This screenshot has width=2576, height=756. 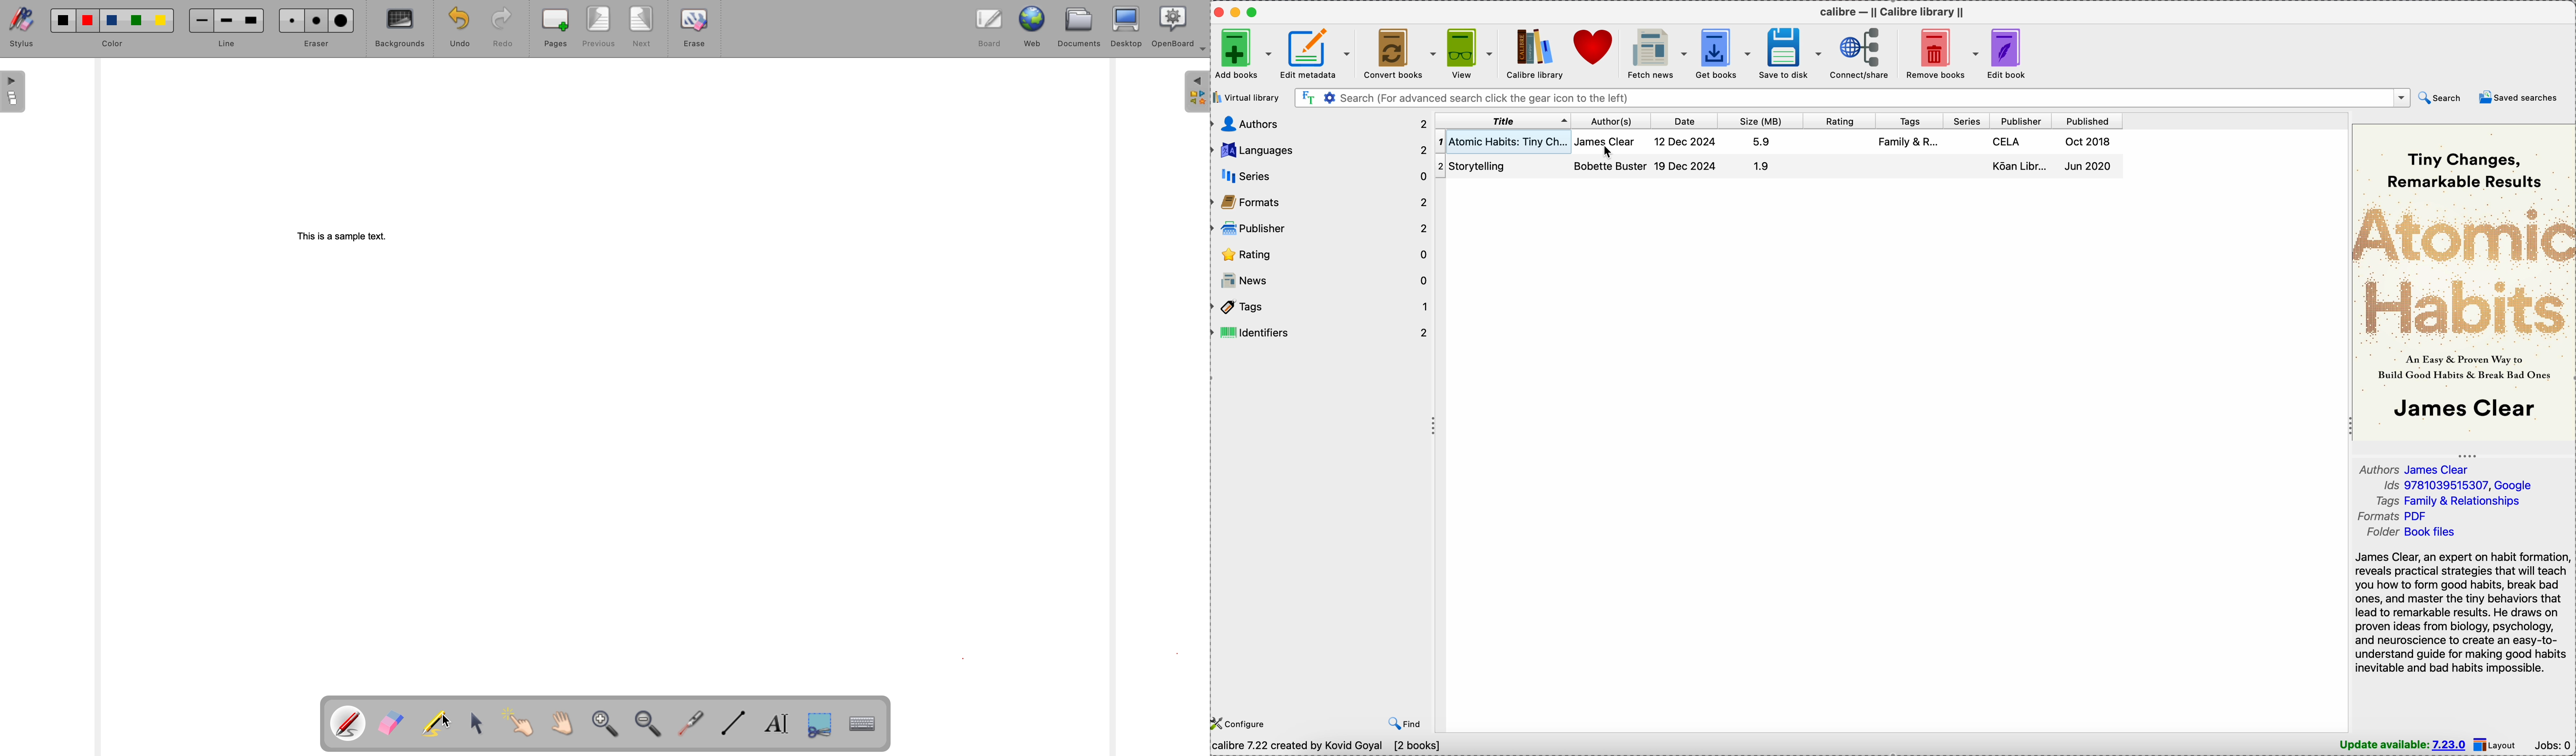 I want to click on authors, so click(x=1321, y=123).